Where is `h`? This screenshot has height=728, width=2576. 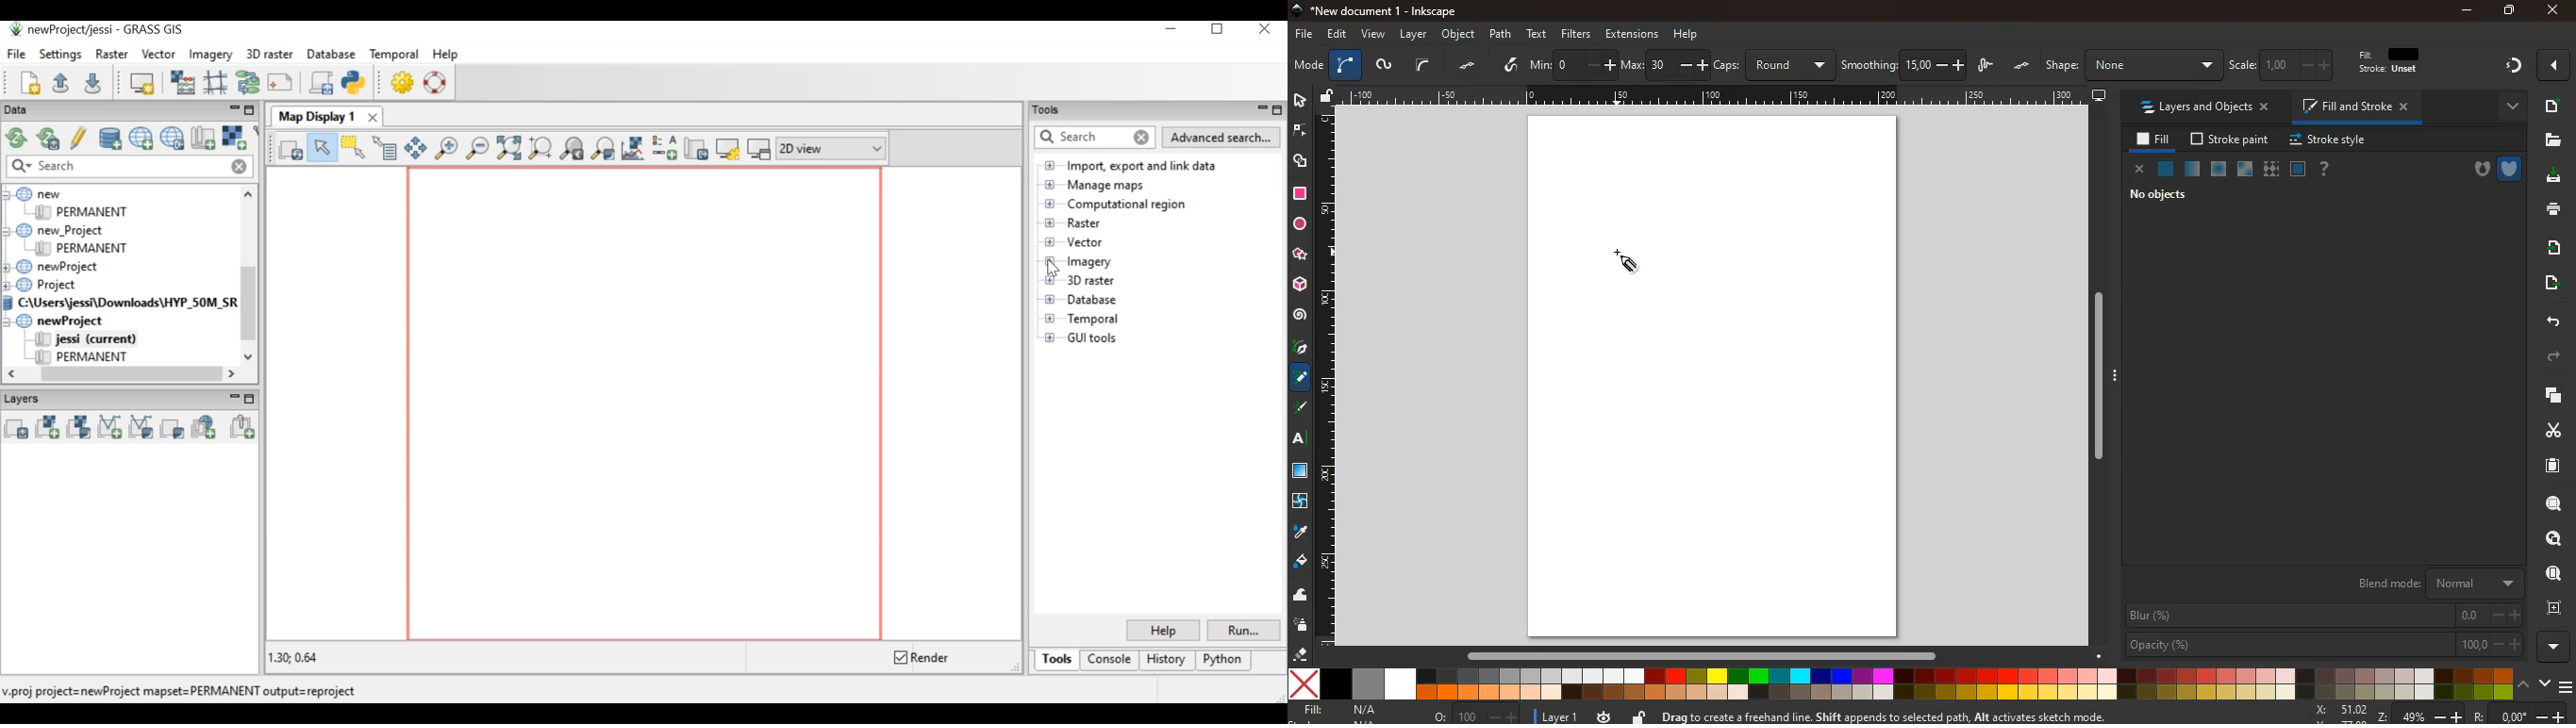
h is located at coordinates (2132, 65).